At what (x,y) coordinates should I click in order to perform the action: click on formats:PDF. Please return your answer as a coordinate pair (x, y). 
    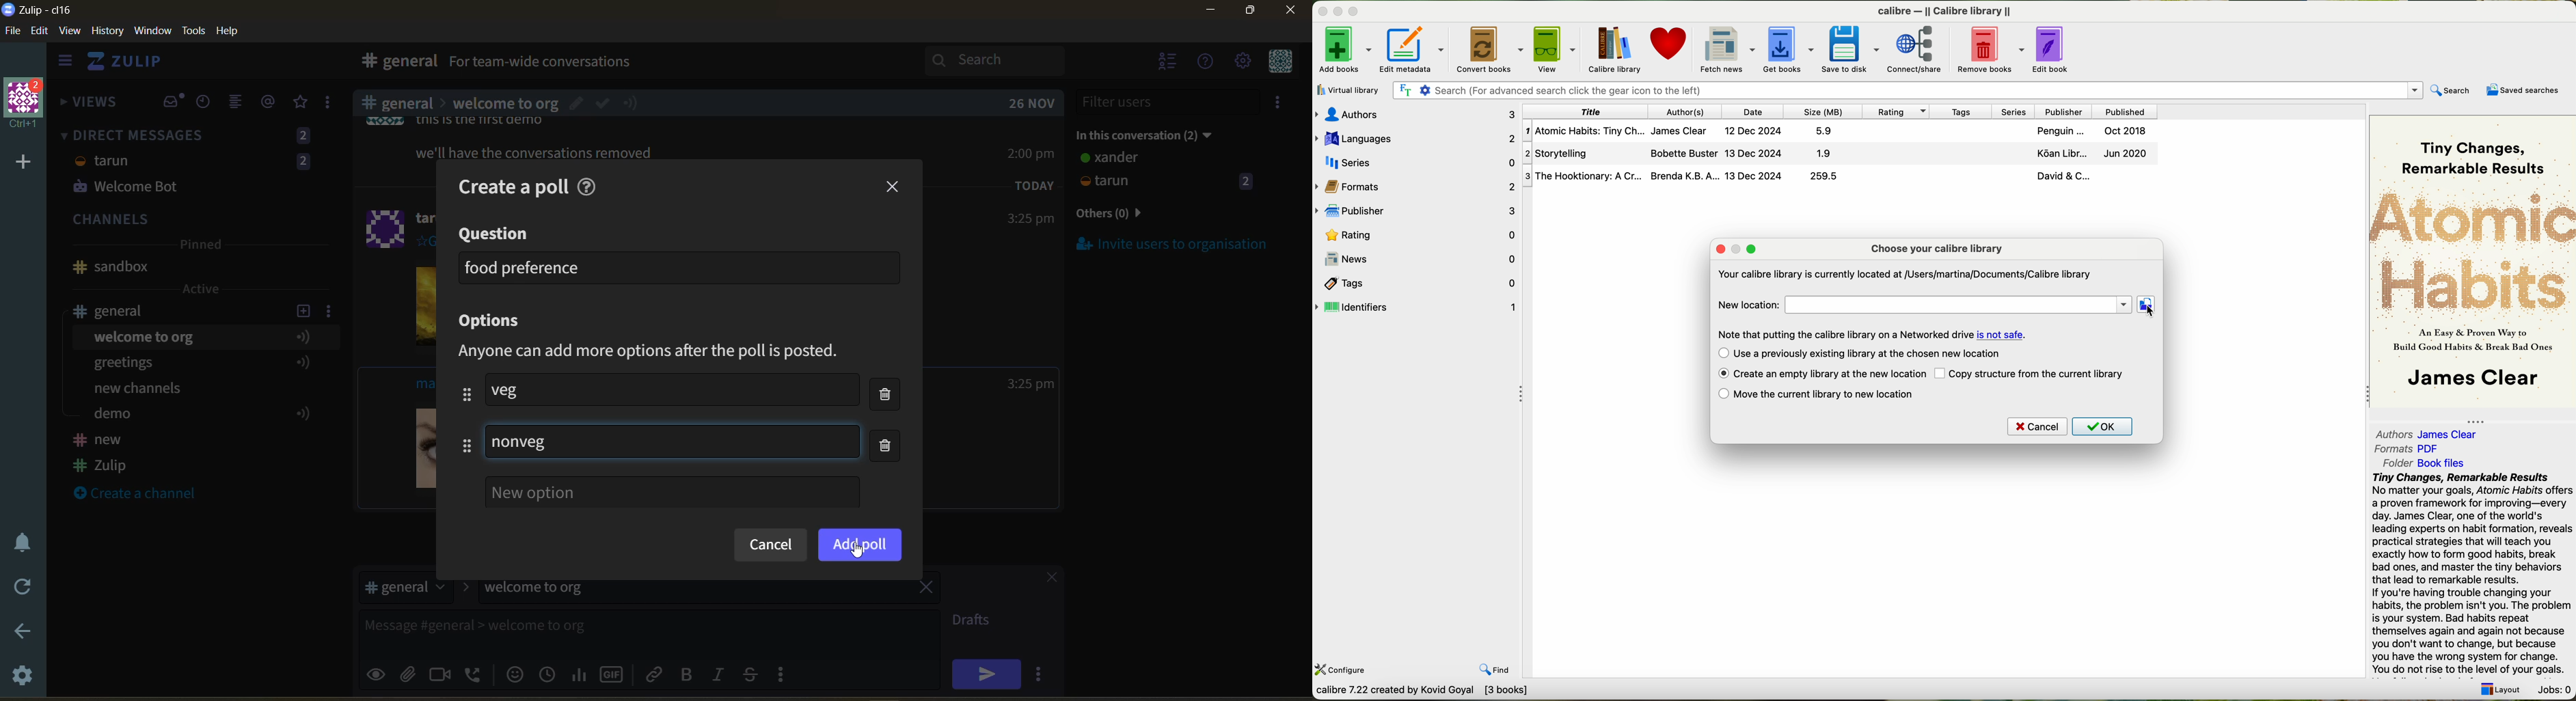
    Looking at the image, I should click on (2410, 449).